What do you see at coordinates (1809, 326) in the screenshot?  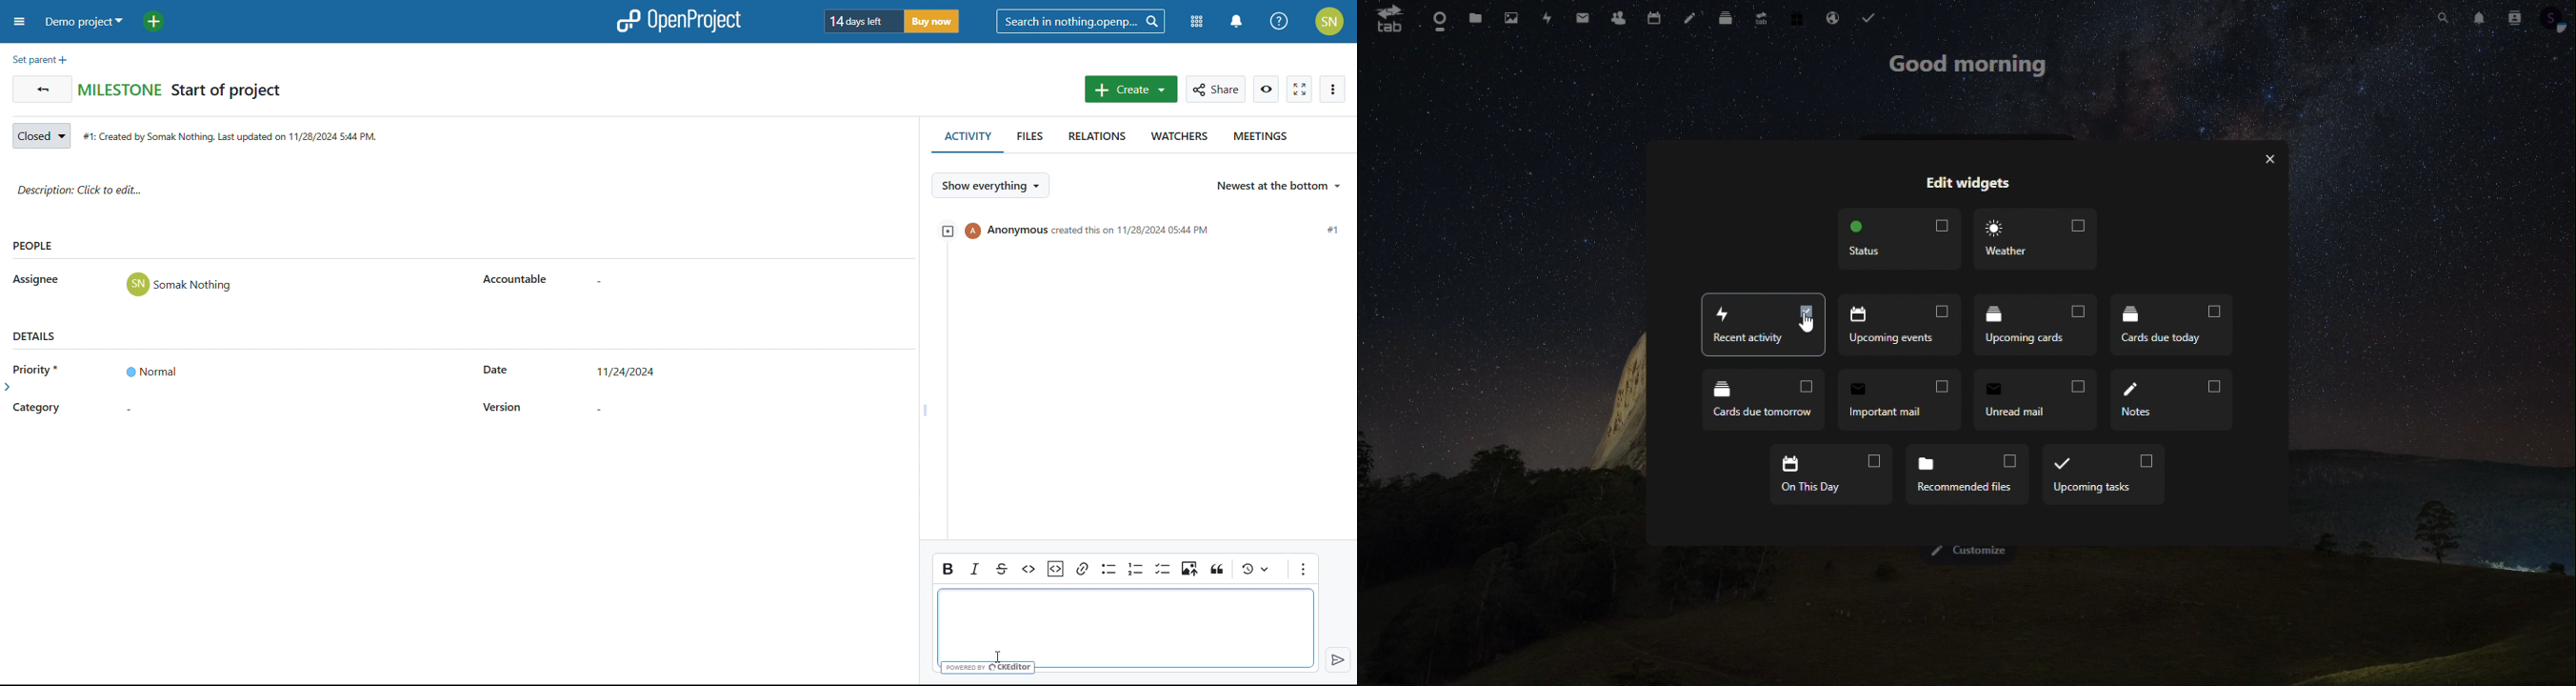 I see `Cursor` at bounding box center [1809, 326].